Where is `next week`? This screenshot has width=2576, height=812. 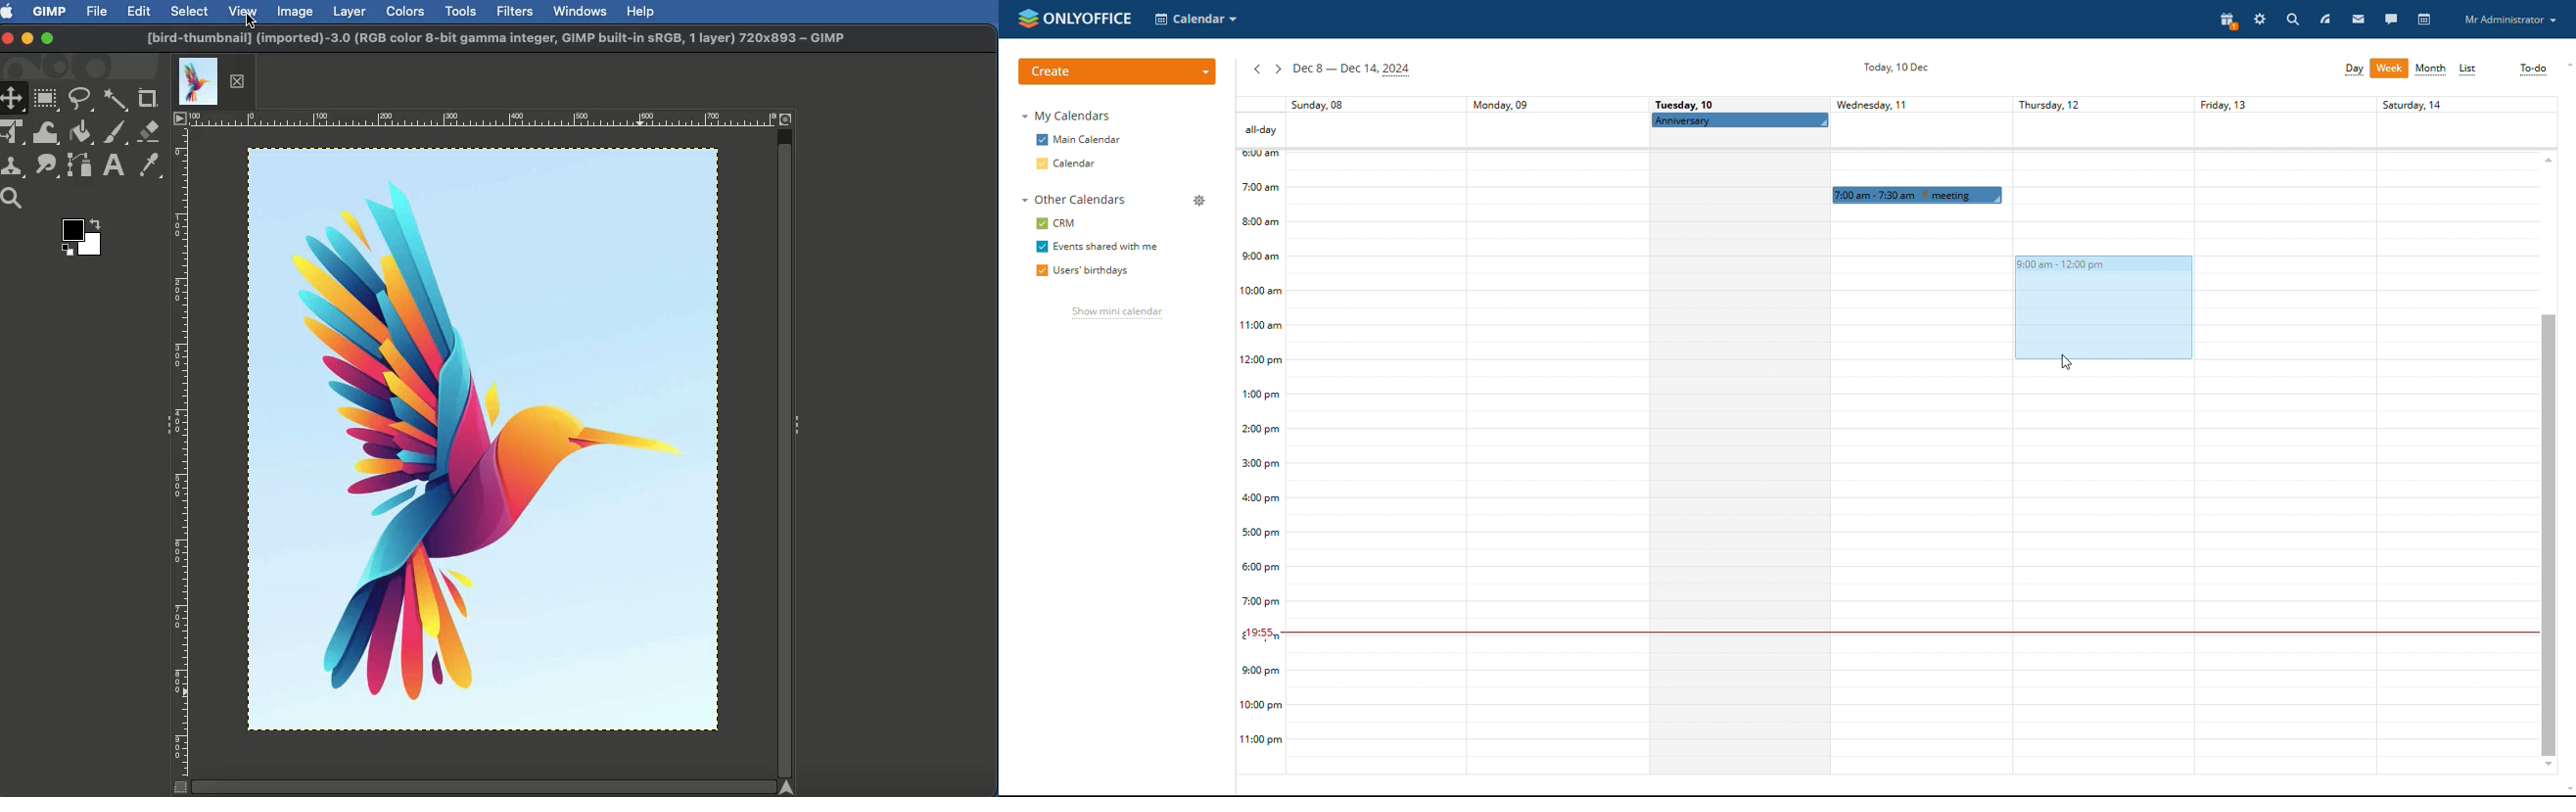 next week is located at coordinates (1277, 69).